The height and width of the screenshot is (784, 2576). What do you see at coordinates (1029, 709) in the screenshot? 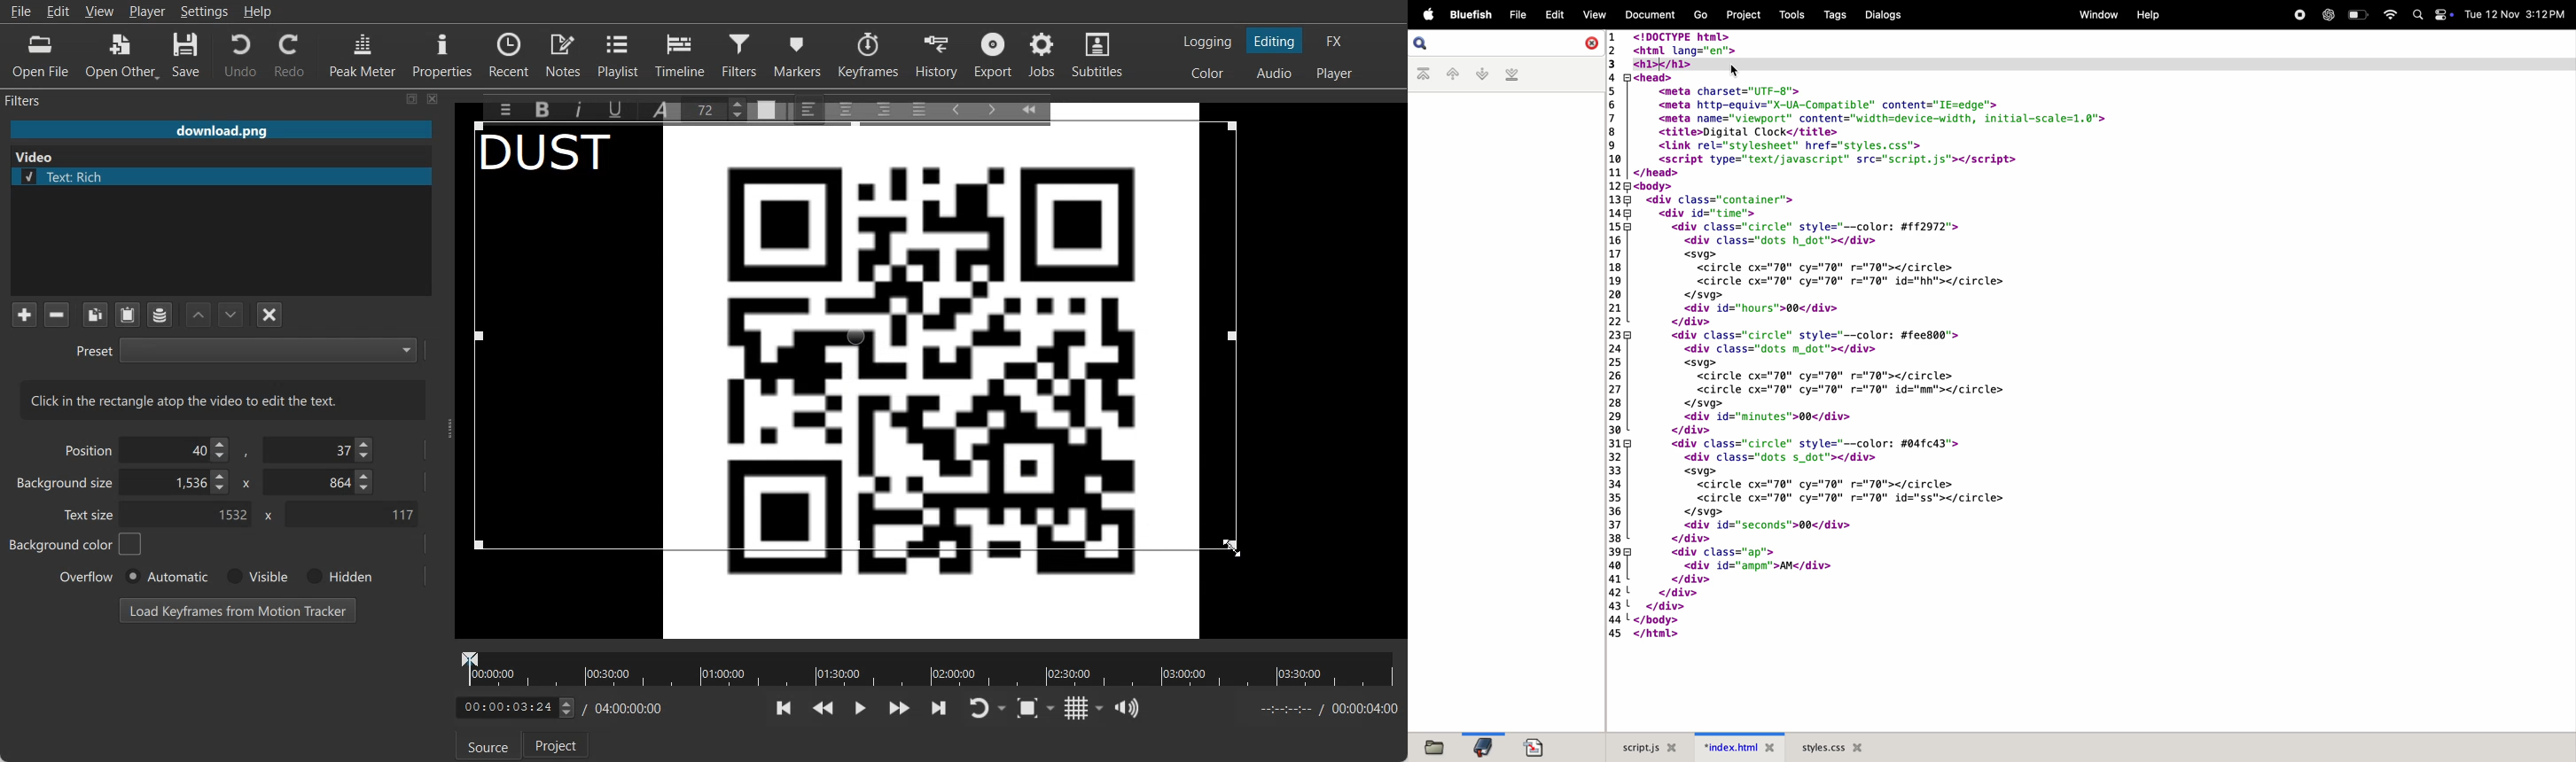
I see `Toggle Zoom` at bounding box center [1029, 709].